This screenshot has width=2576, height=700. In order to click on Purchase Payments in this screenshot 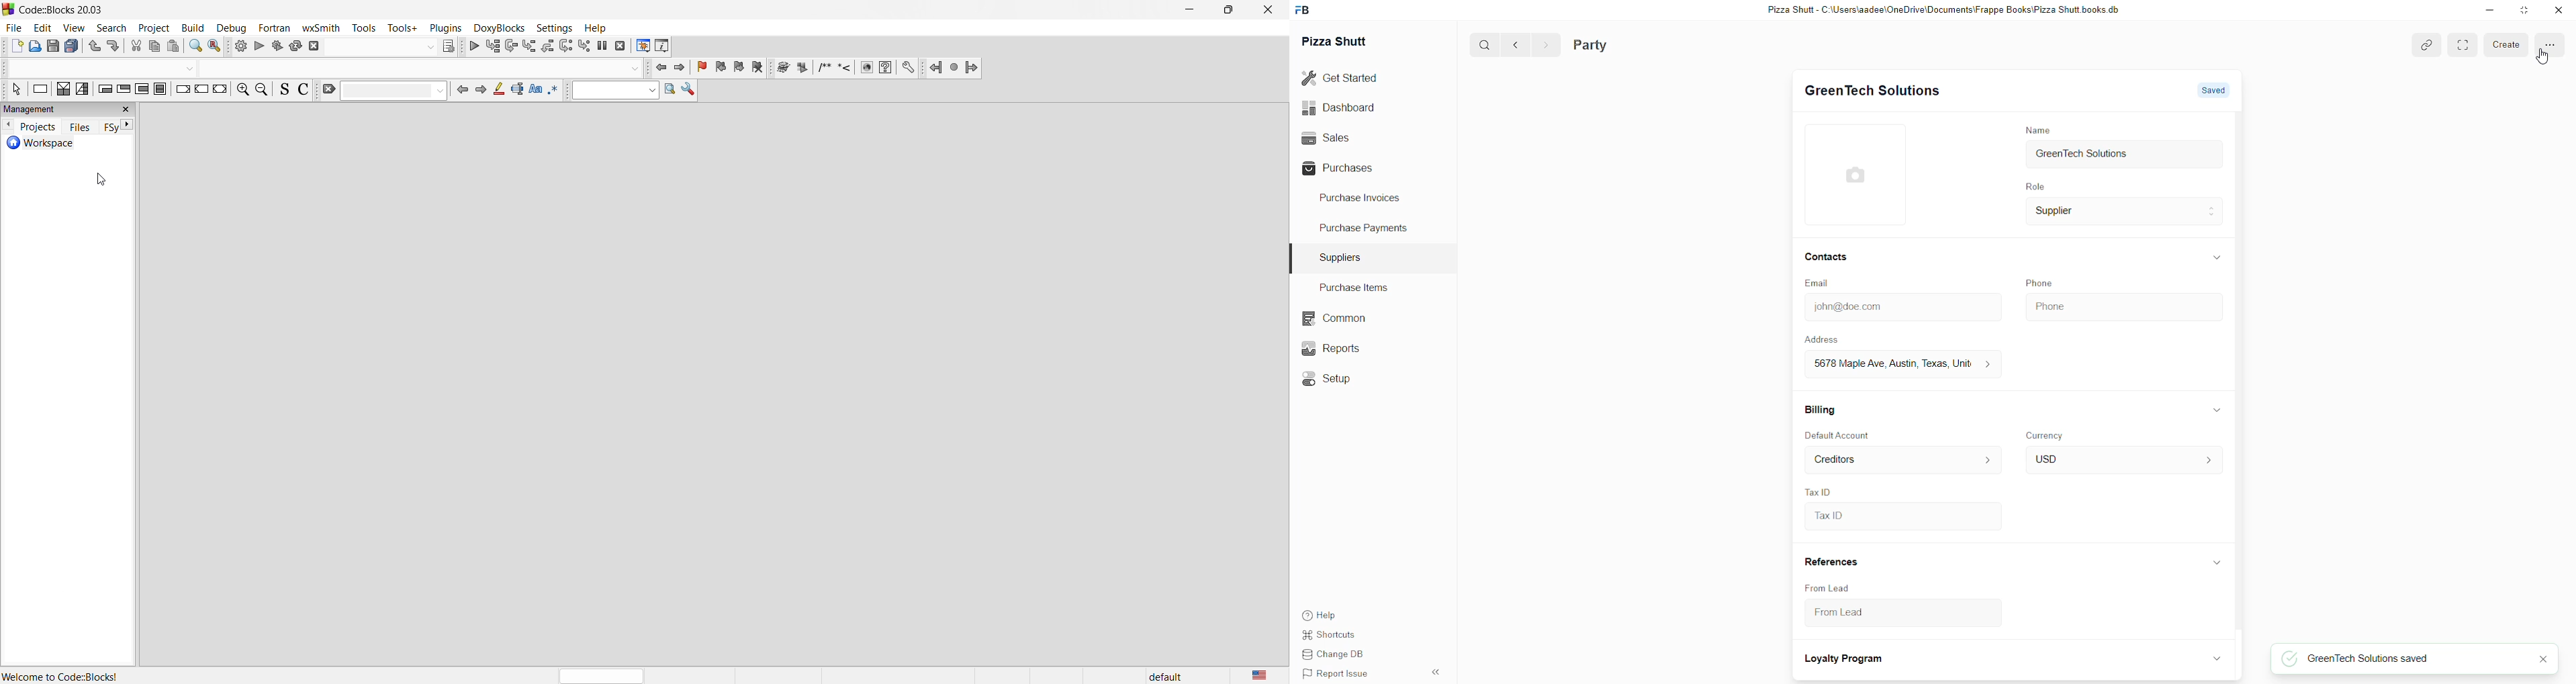, I will do `click(1365, 230)`.